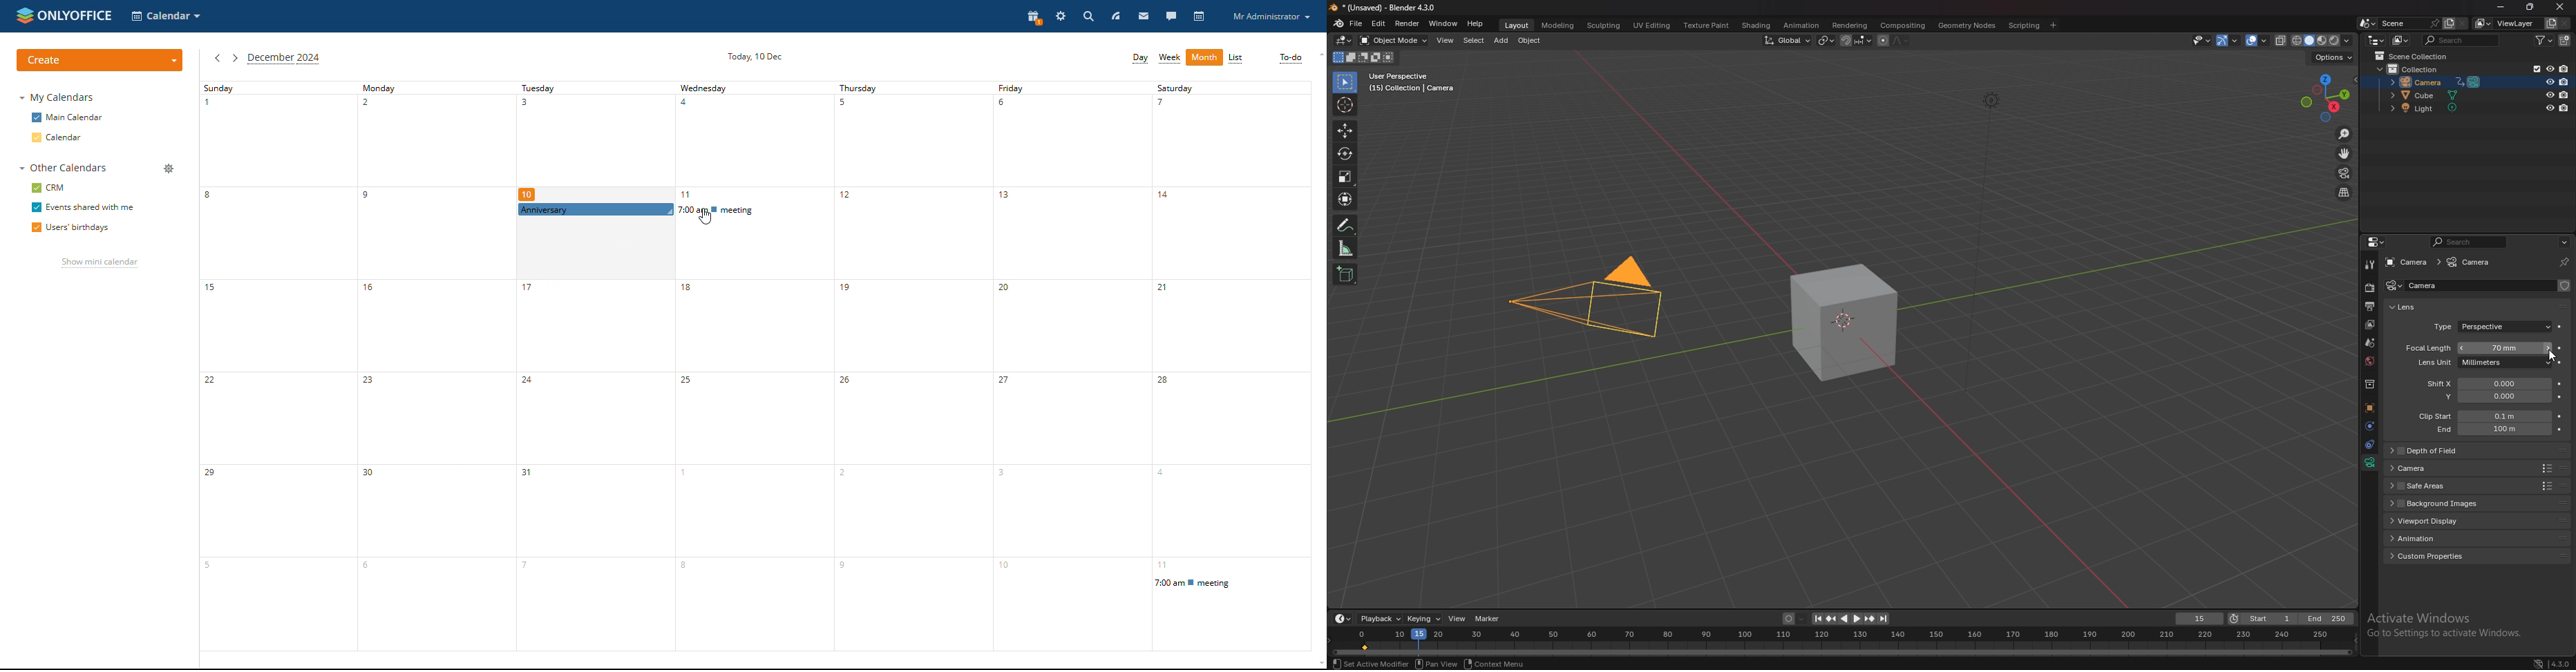 The height and width of the screenshot is (672, 2576). Describe the element at coordinates (167, 16) in the screenshot. I see `select application` at that location.